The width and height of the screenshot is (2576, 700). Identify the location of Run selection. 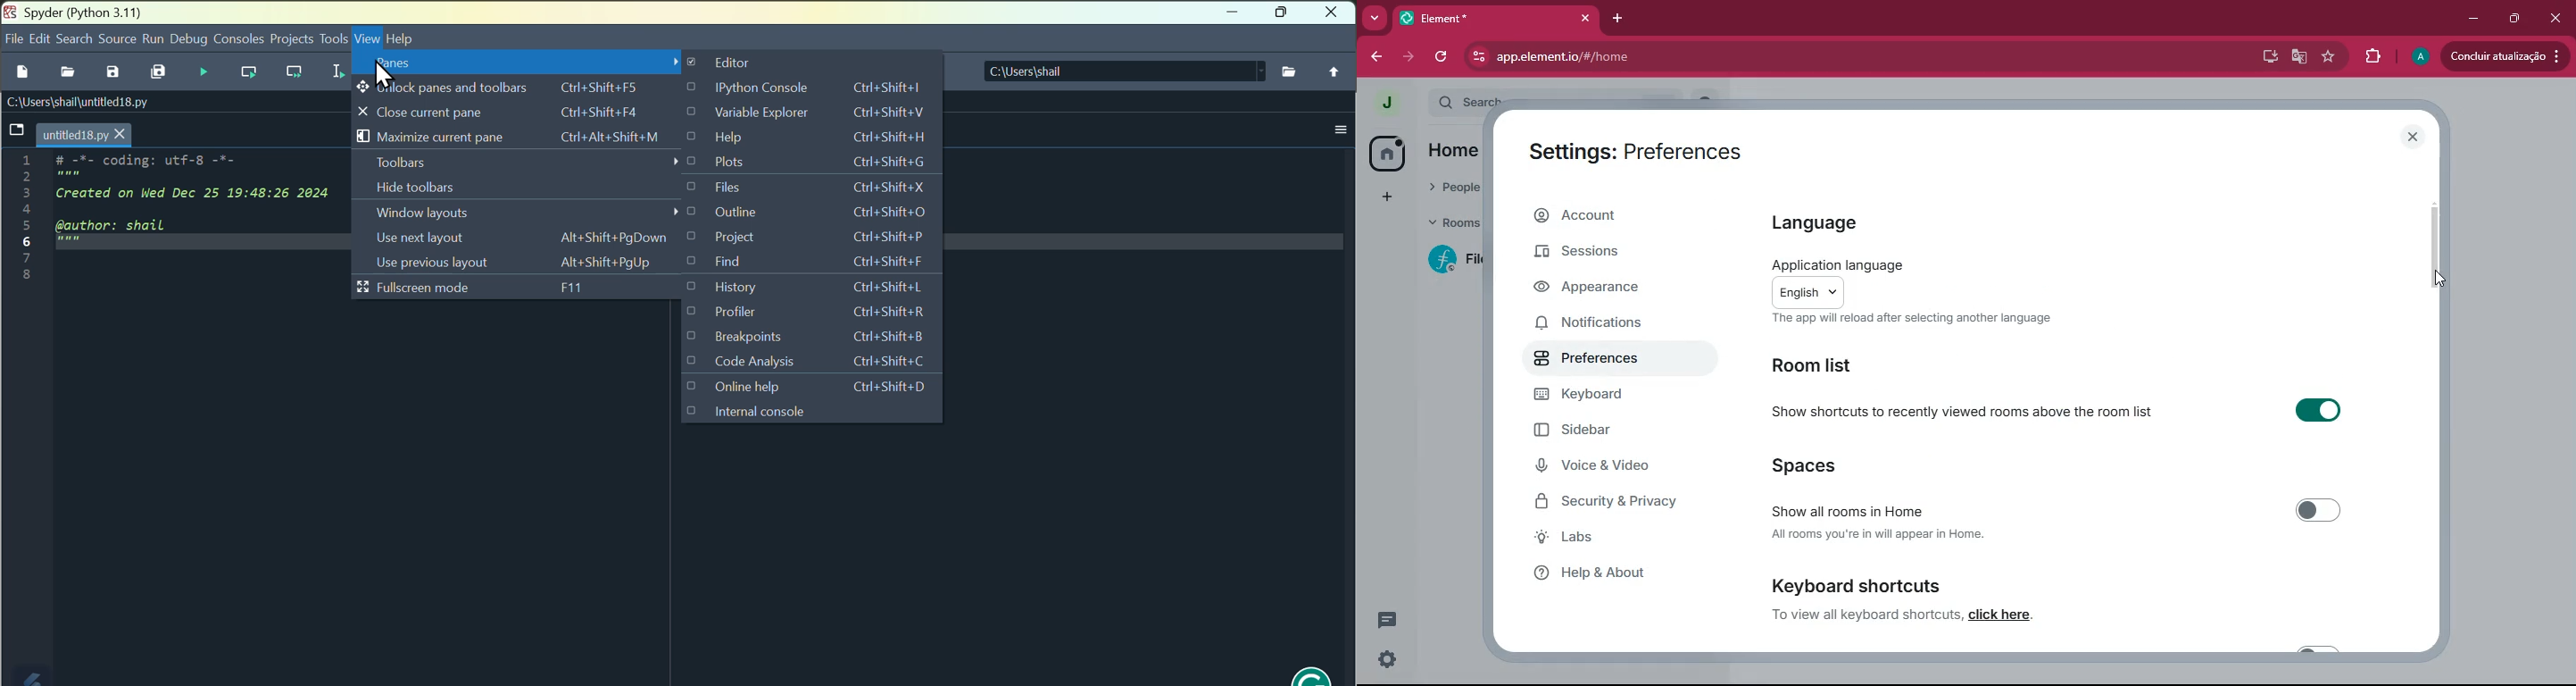
(335, 72).